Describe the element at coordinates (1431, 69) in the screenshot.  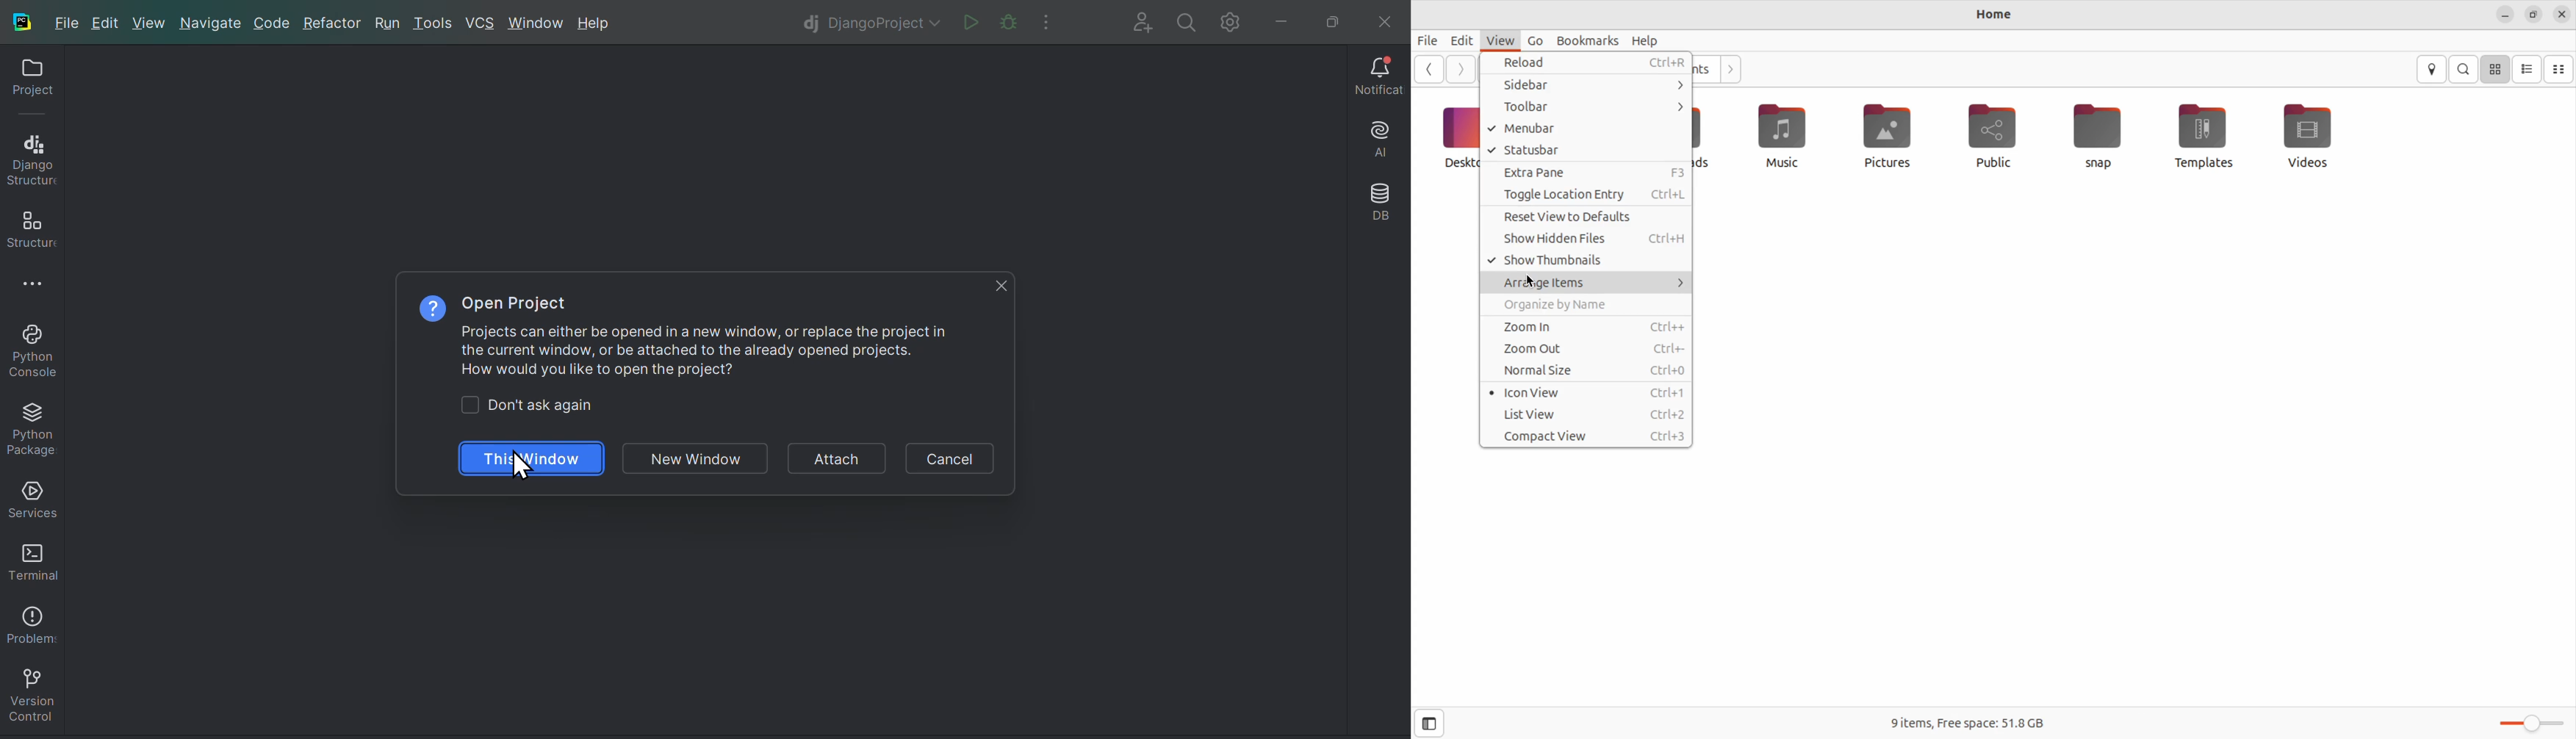
I see `Go back ward` at that location.